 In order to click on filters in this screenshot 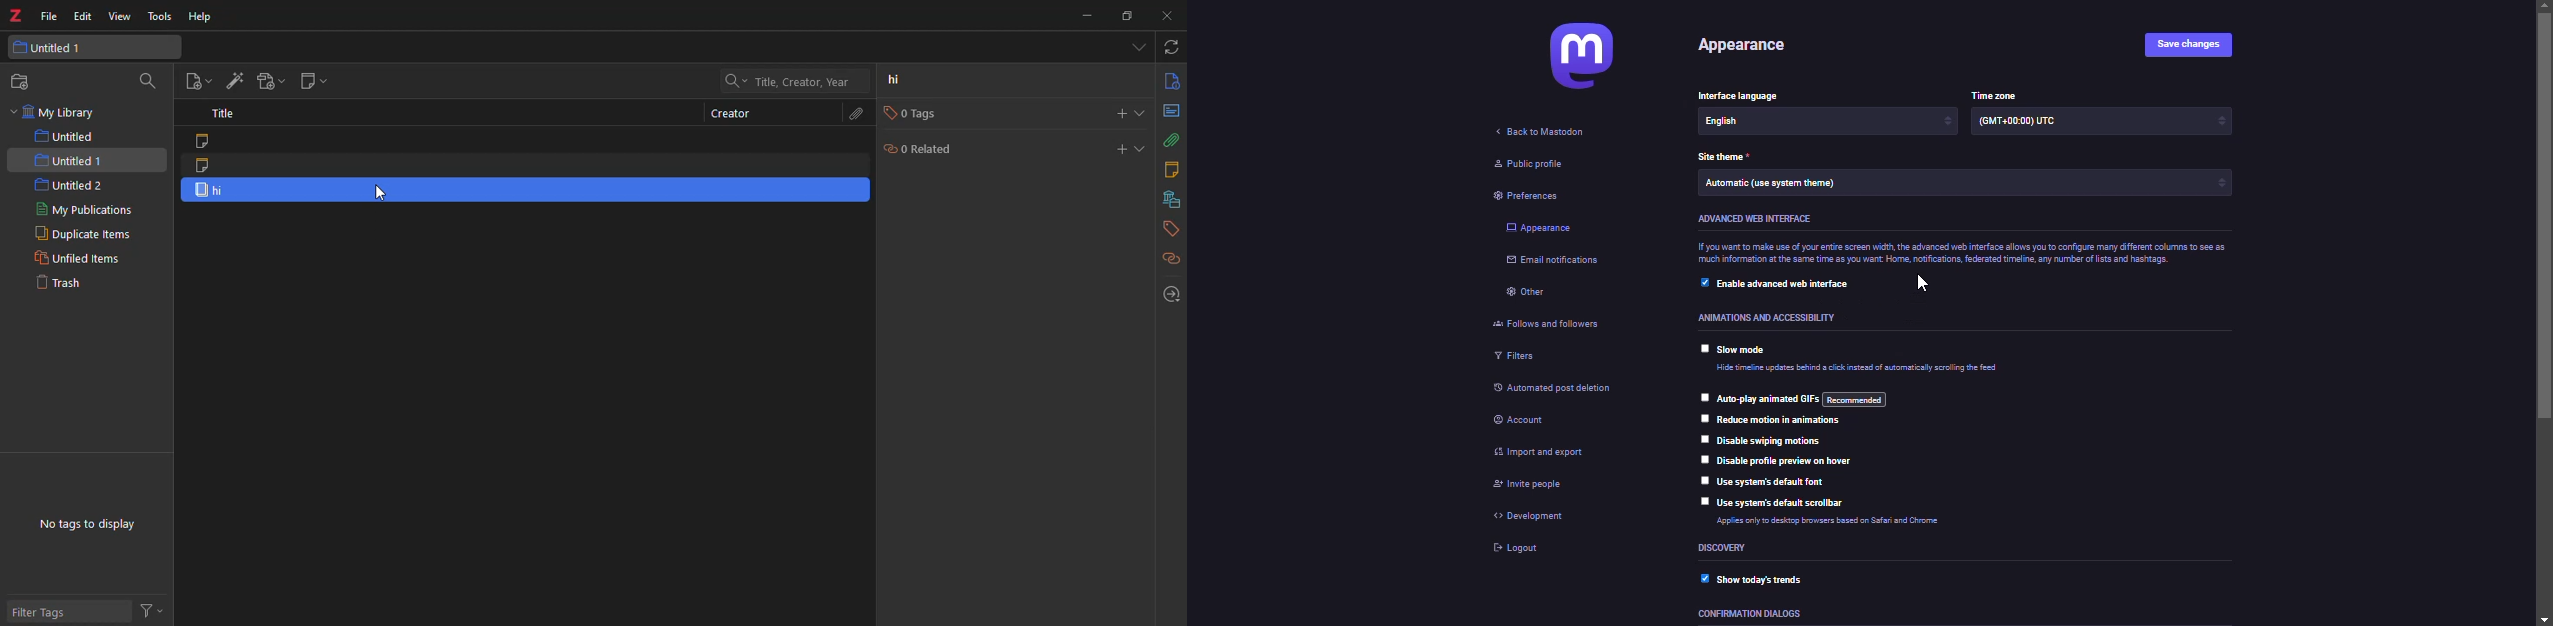, I will do `click(1515, 359)`.